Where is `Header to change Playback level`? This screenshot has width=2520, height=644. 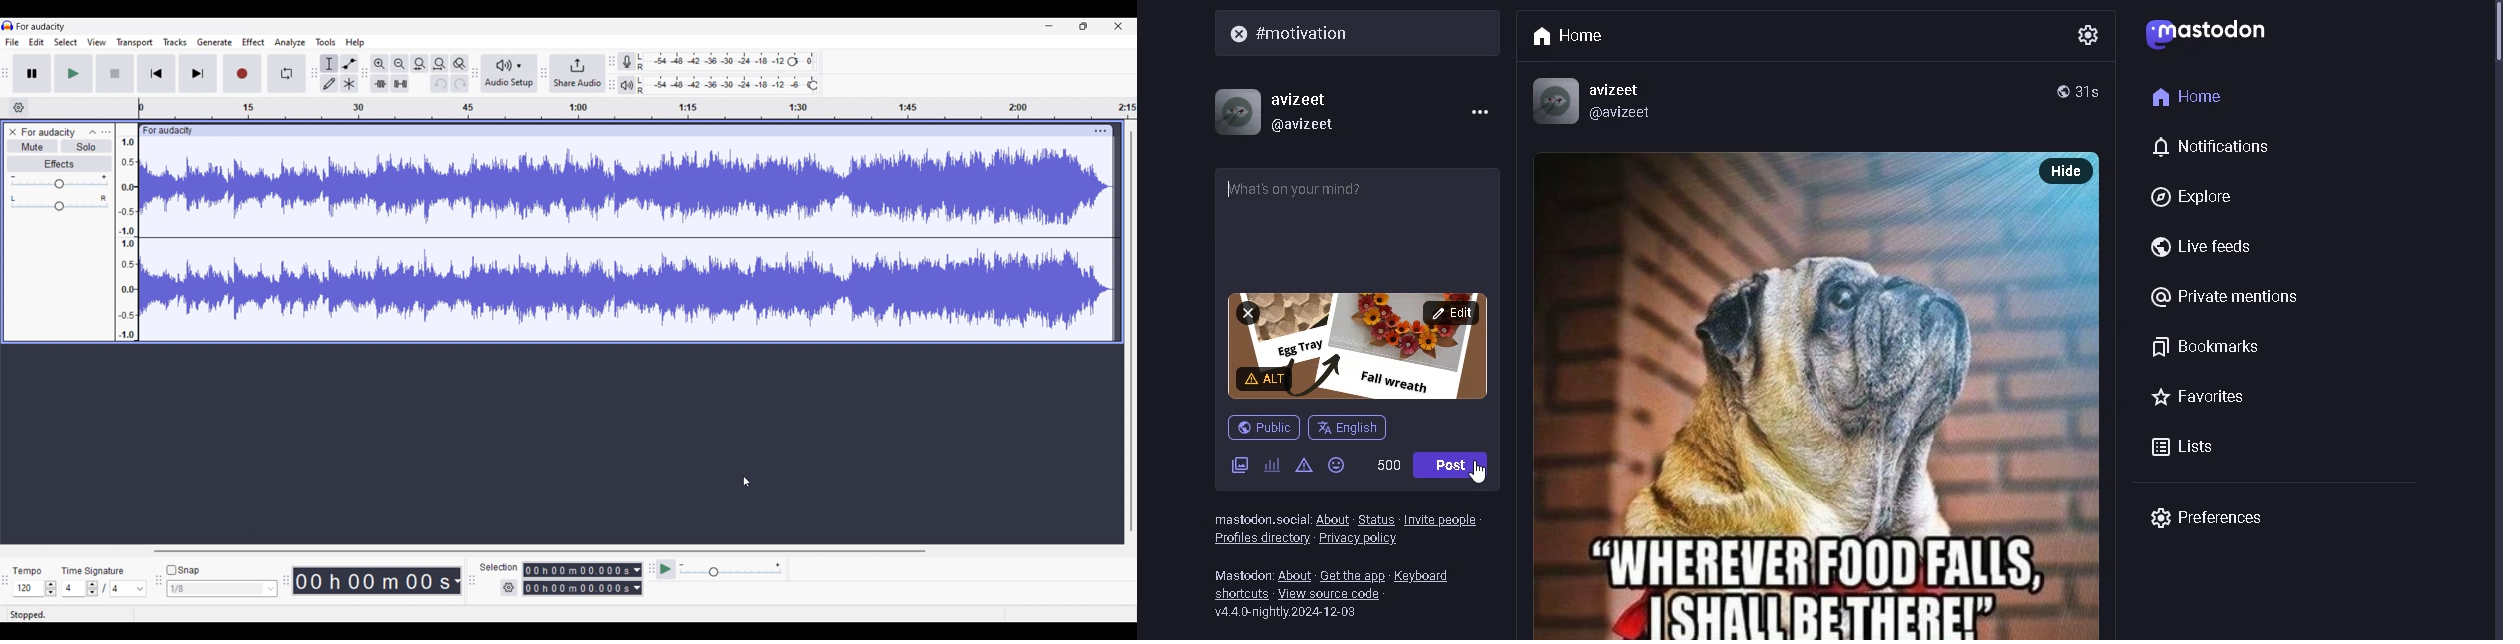
Header to change Playback level is located at coordinates (814, 85).